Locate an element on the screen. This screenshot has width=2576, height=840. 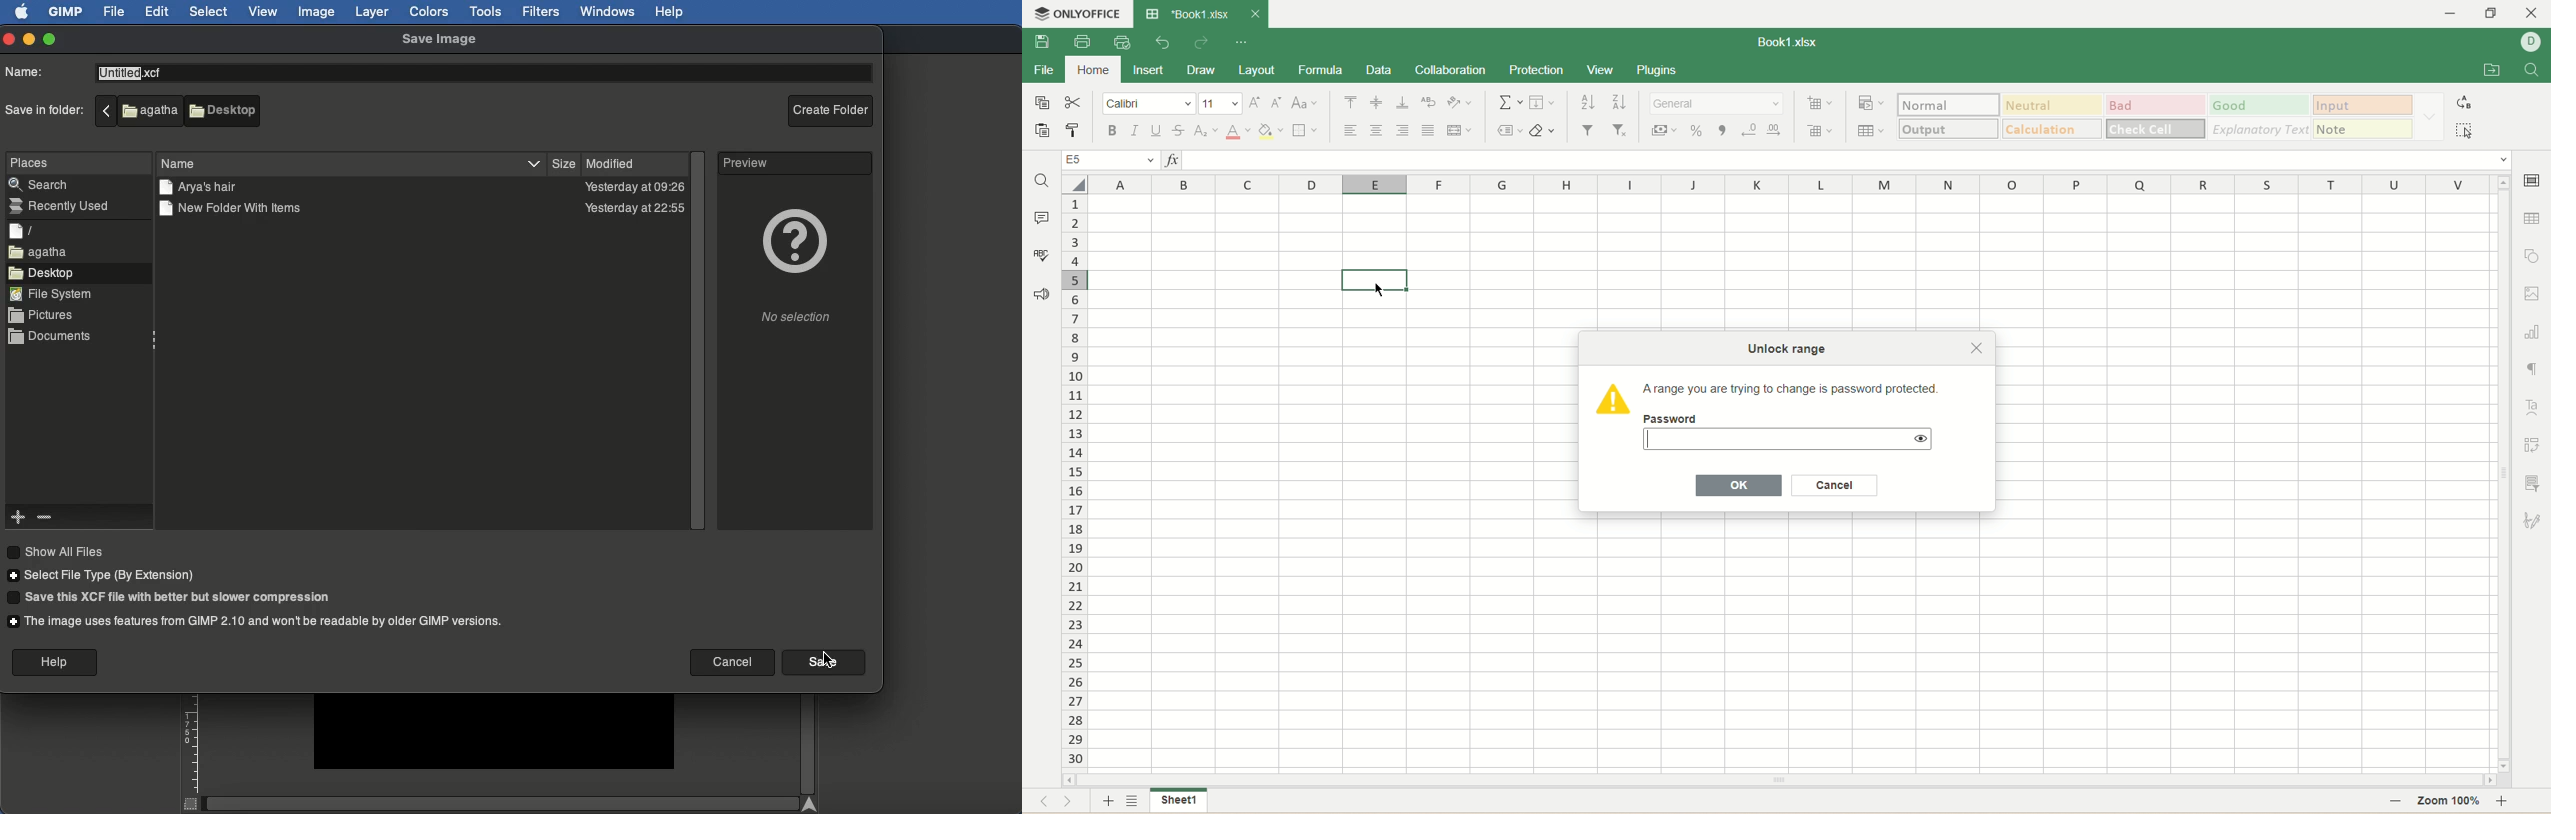
New folder is located at coordinates (242, 210).